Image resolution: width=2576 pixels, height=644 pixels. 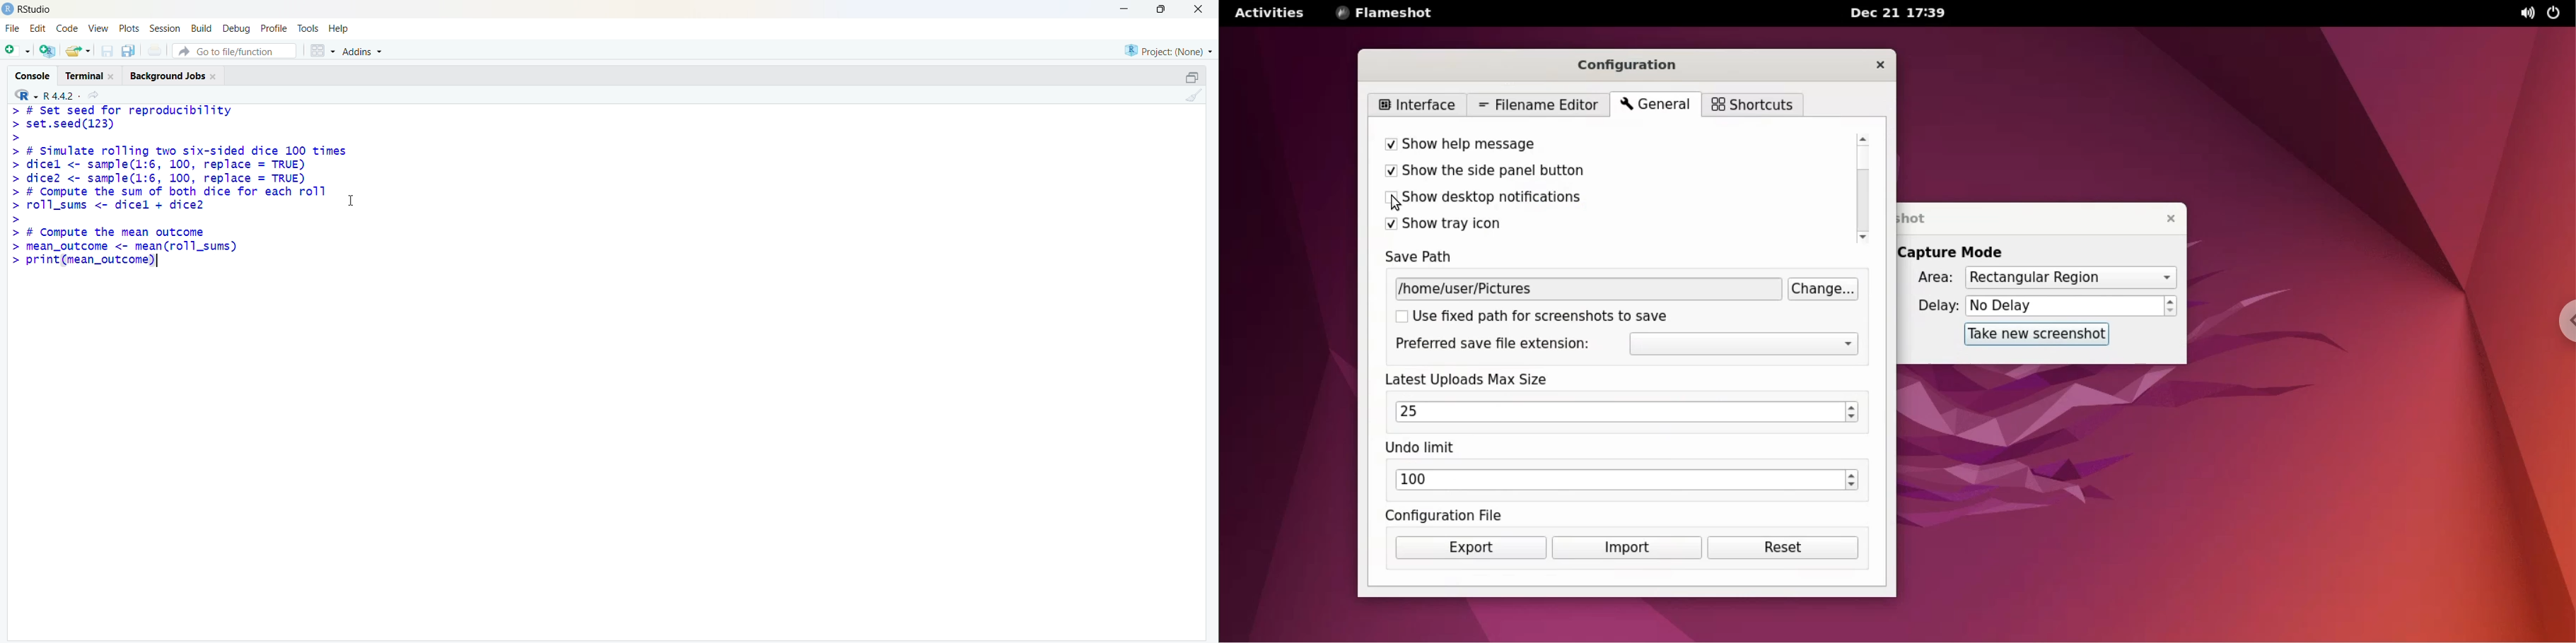 What do you see at coordinates (2560, 322) in the screenshot?
I see `chrome options` at bounding box center [2560, 322].